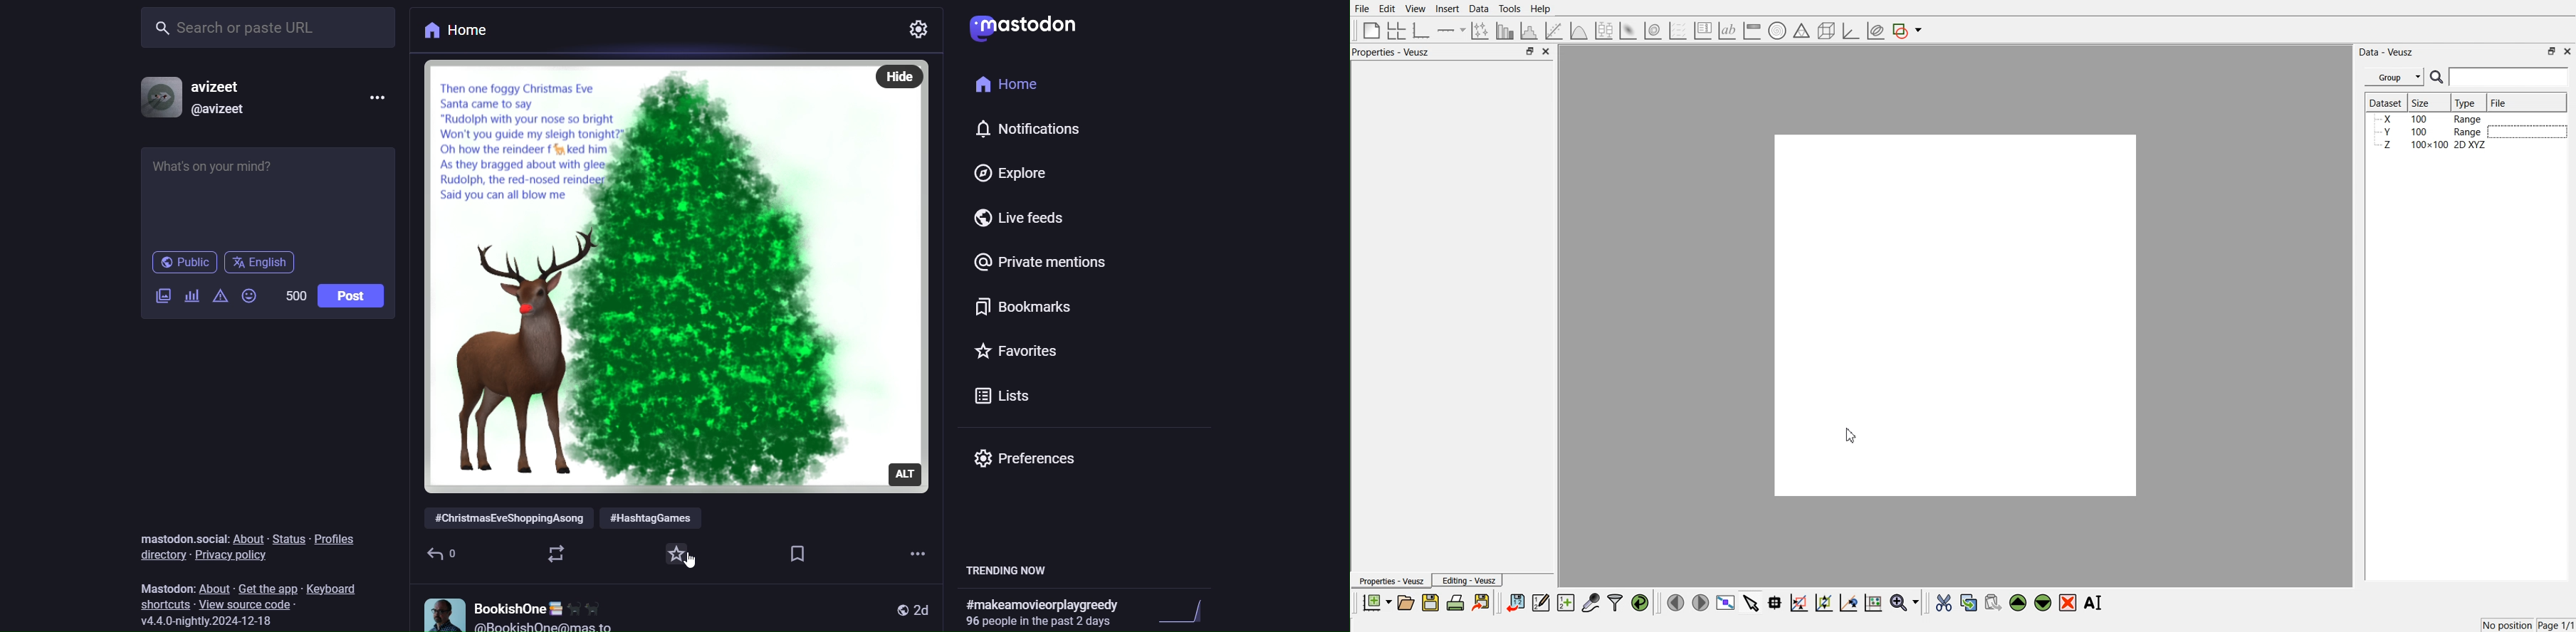  Describe the element at coordinates (1628, 31) in the screenshot. I see `3D Surface` at that location.